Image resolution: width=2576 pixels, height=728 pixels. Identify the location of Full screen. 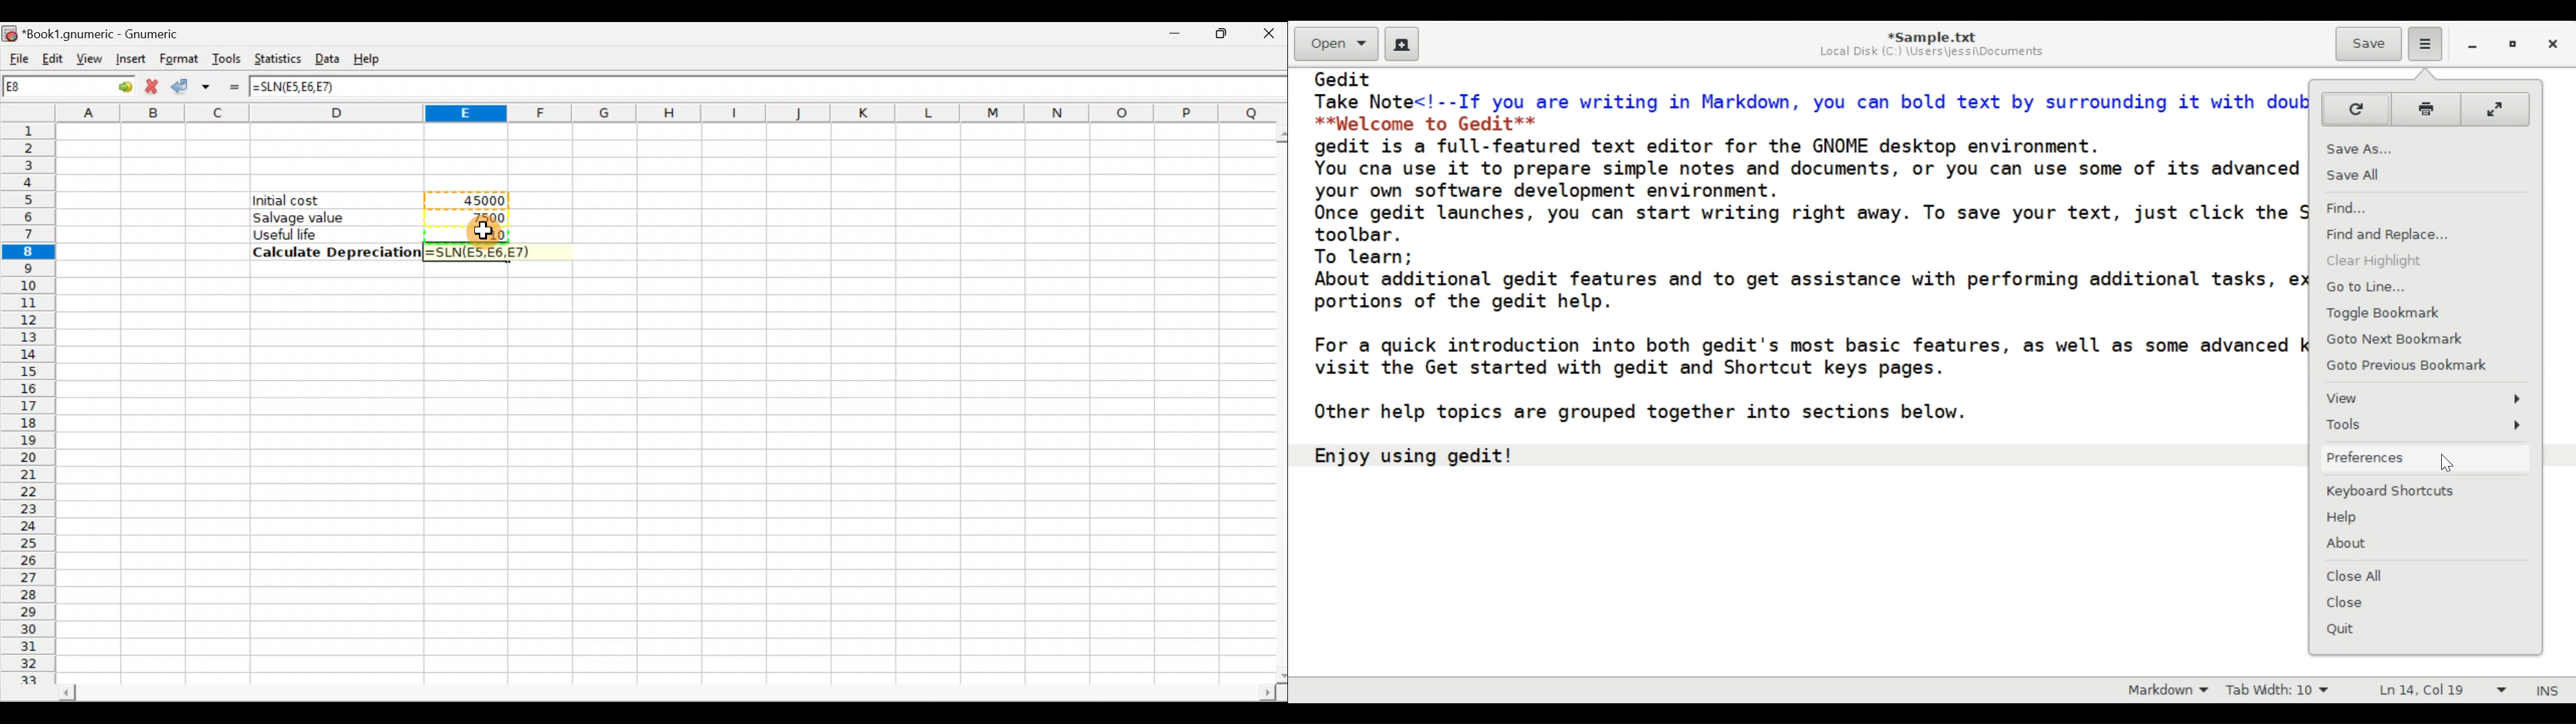
(2497, 109).